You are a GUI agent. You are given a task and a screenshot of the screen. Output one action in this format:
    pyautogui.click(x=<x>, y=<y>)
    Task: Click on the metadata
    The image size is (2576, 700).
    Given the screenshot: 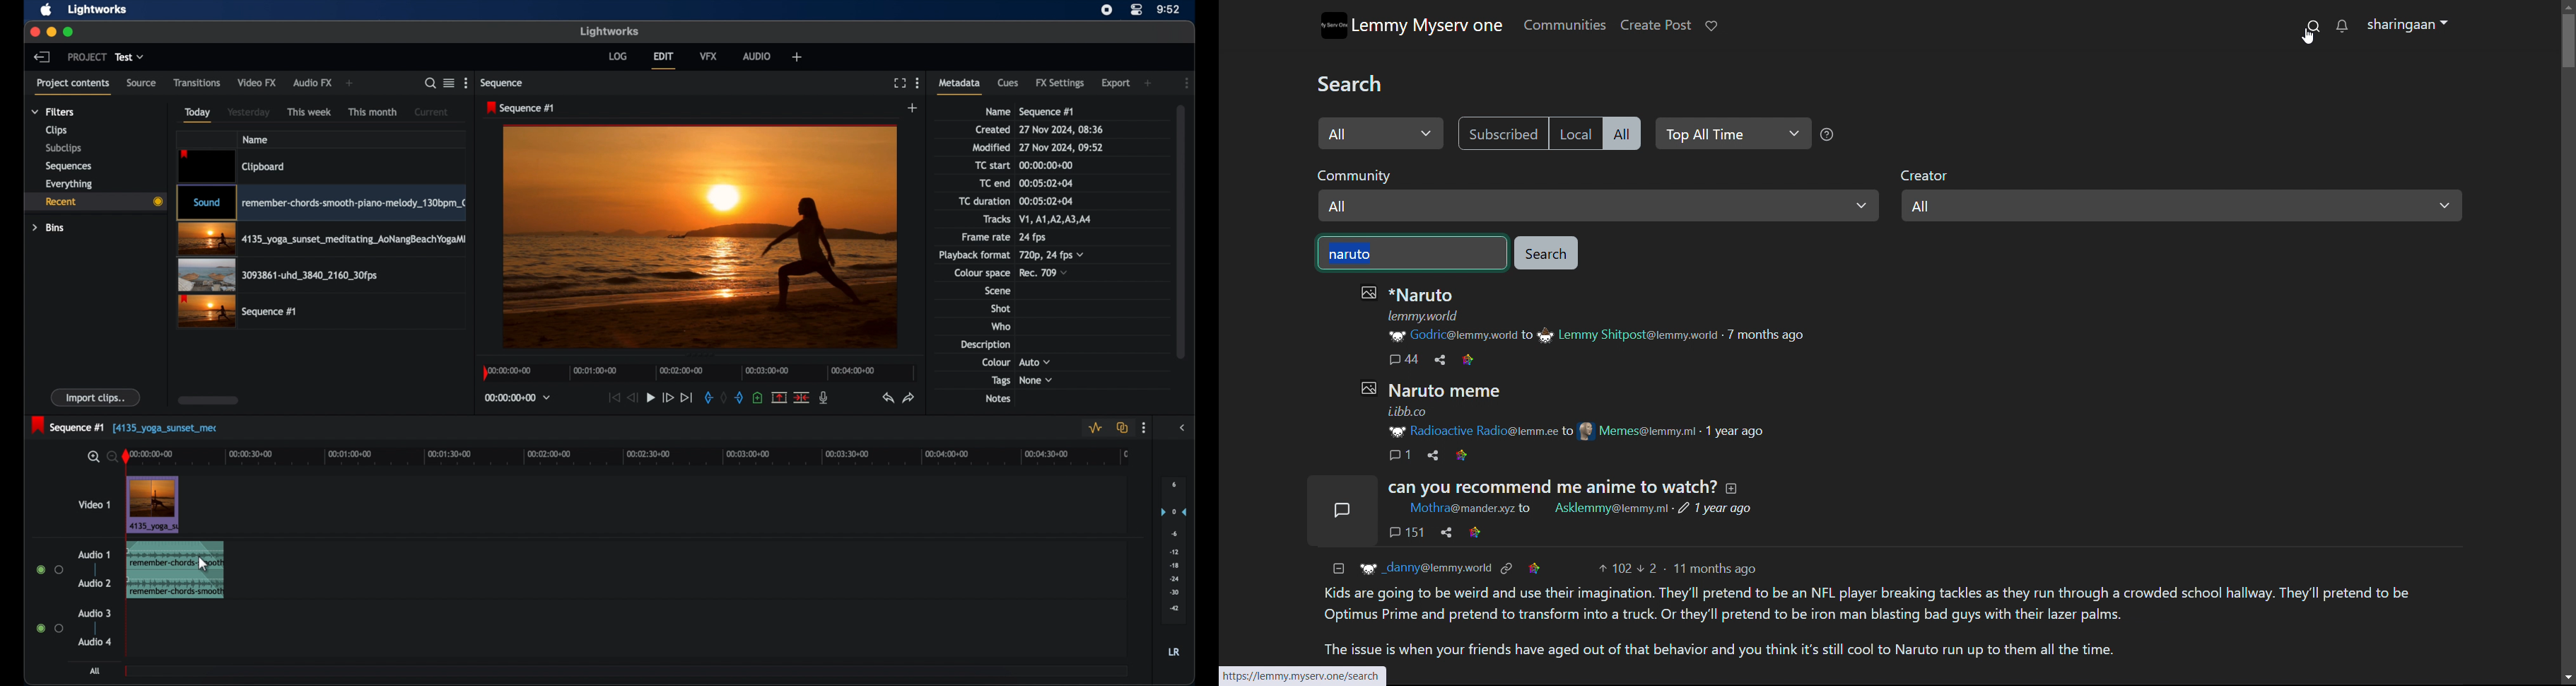 What is the action you would take?
    pyautogui.click(x=960, y=86)
    